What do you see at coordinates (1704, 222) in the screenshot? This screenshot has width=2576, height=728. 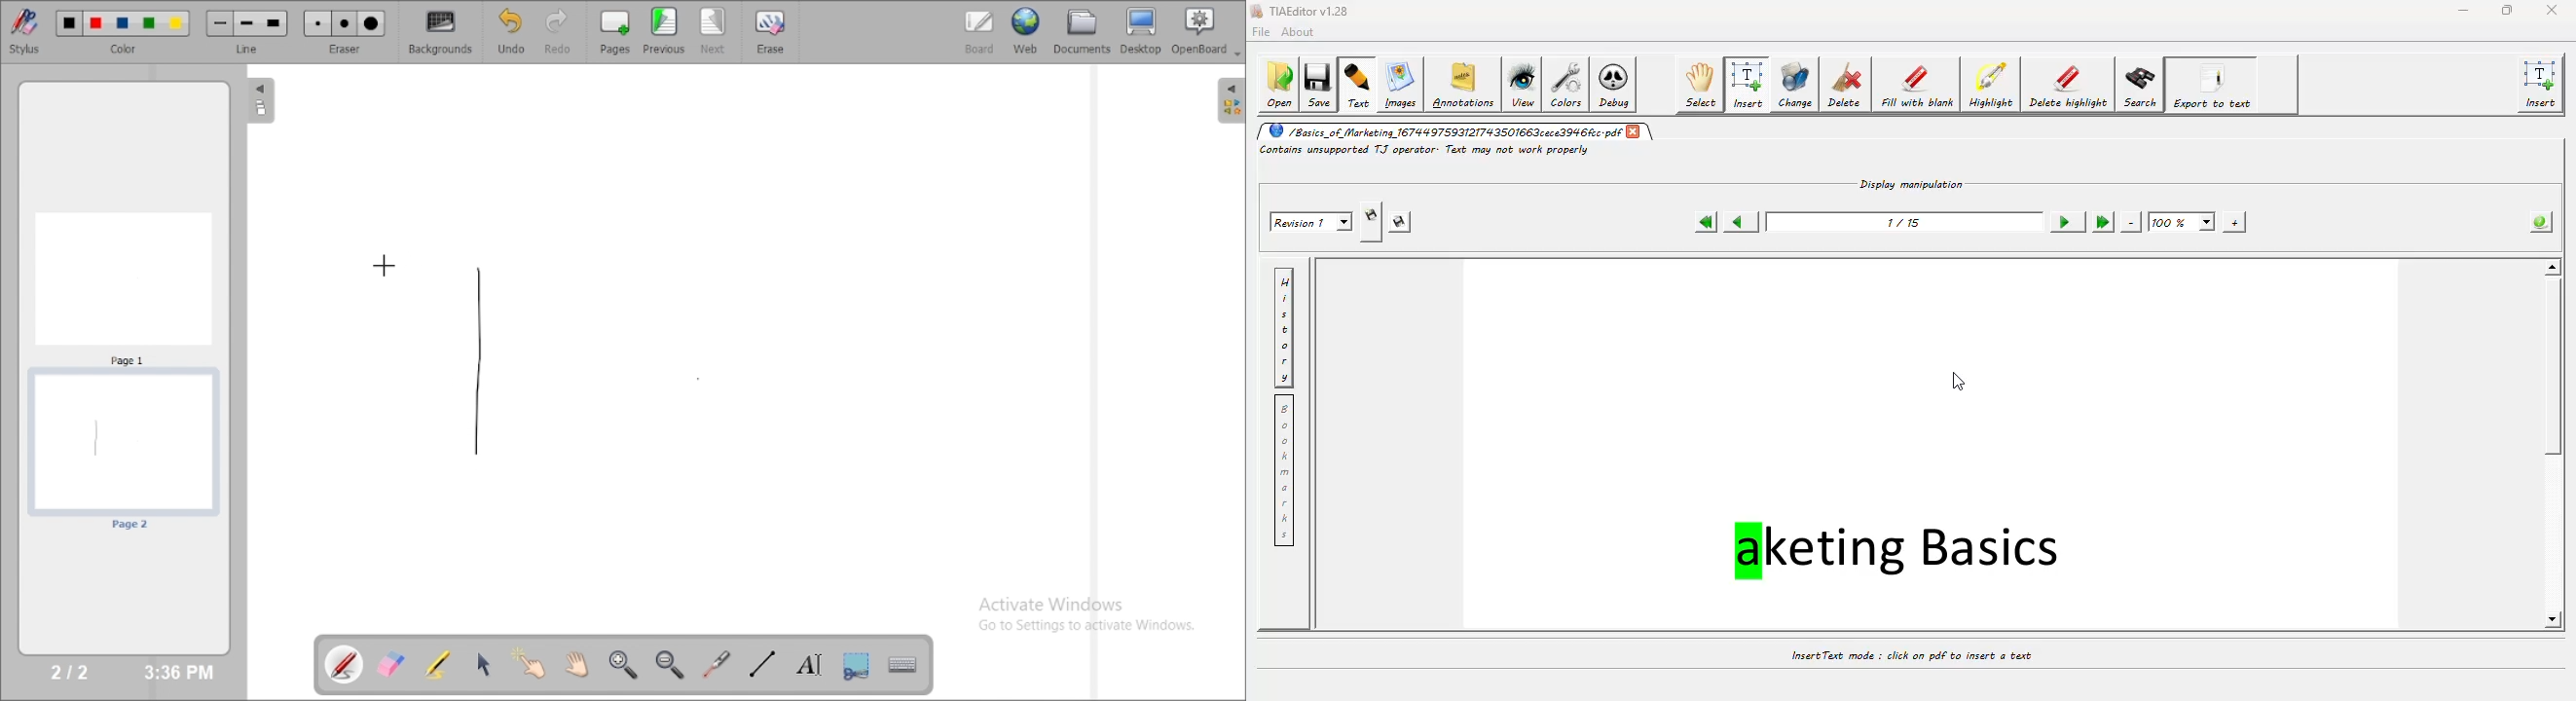 I see `first page` at bounding box center [1704, 222].